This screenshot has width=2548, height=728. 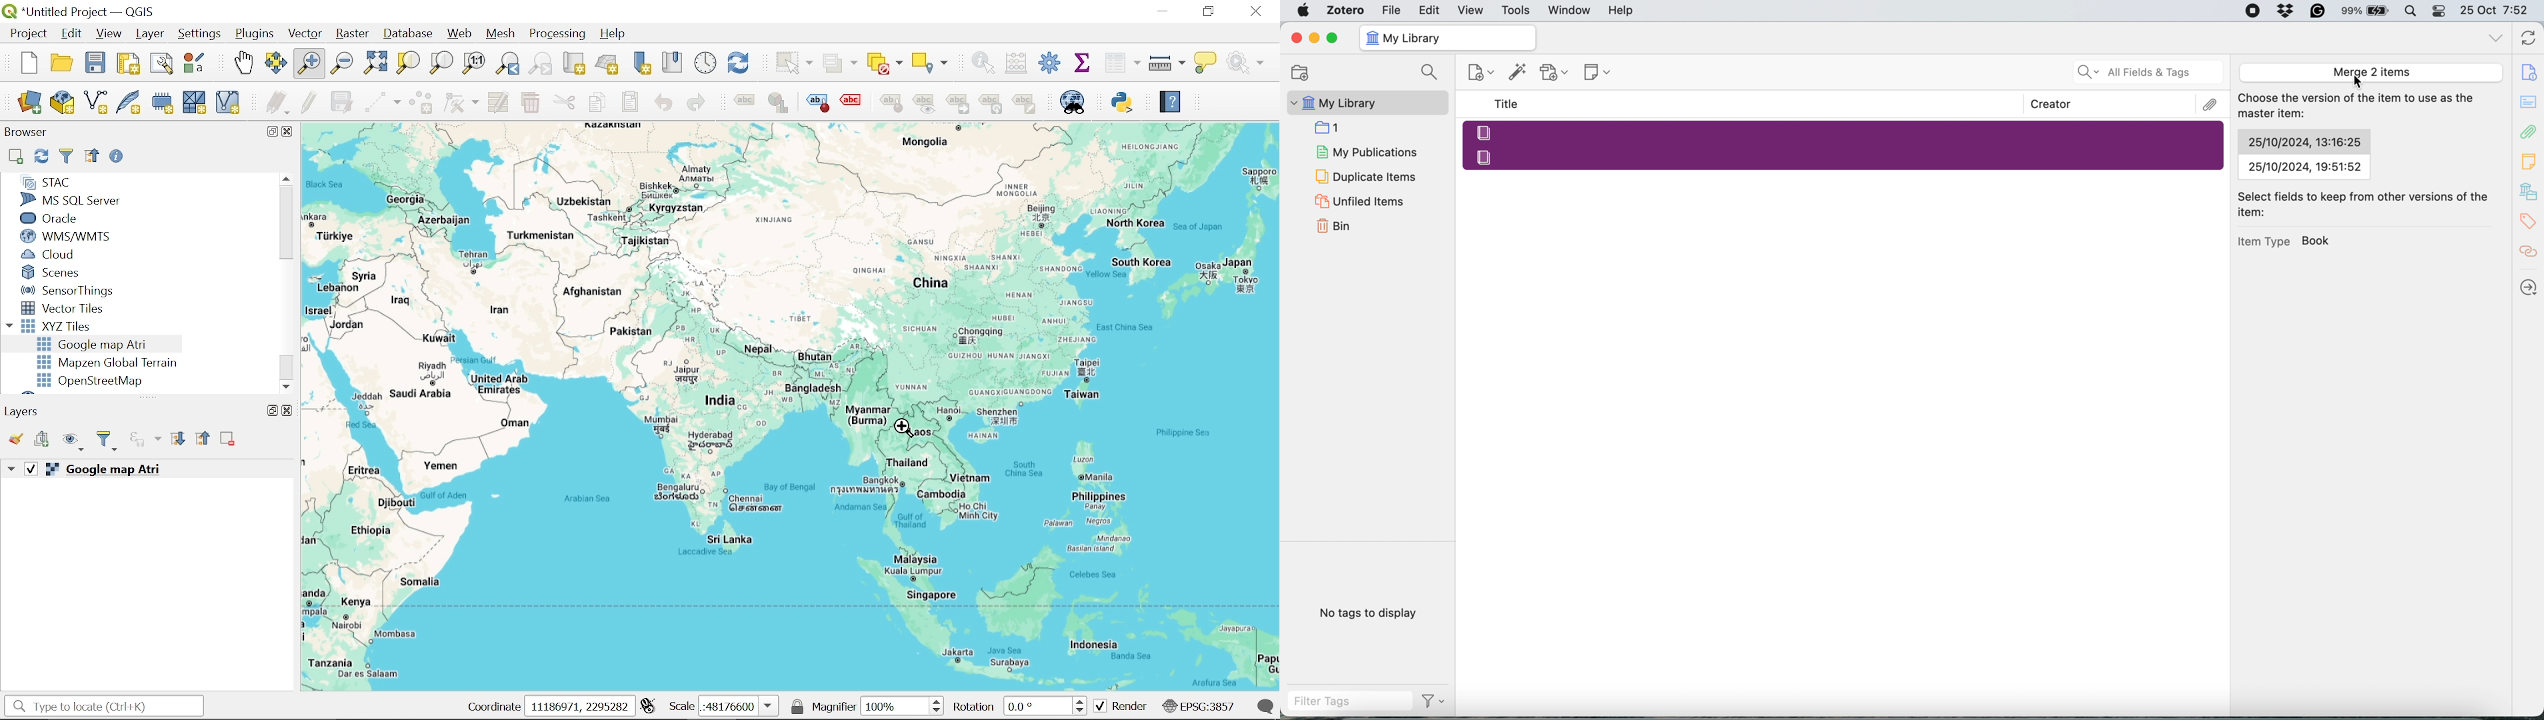 What do you see at coordinates (1447, 38) in the screenshot?
I see `My Library` at bounding box center [1447, 38].